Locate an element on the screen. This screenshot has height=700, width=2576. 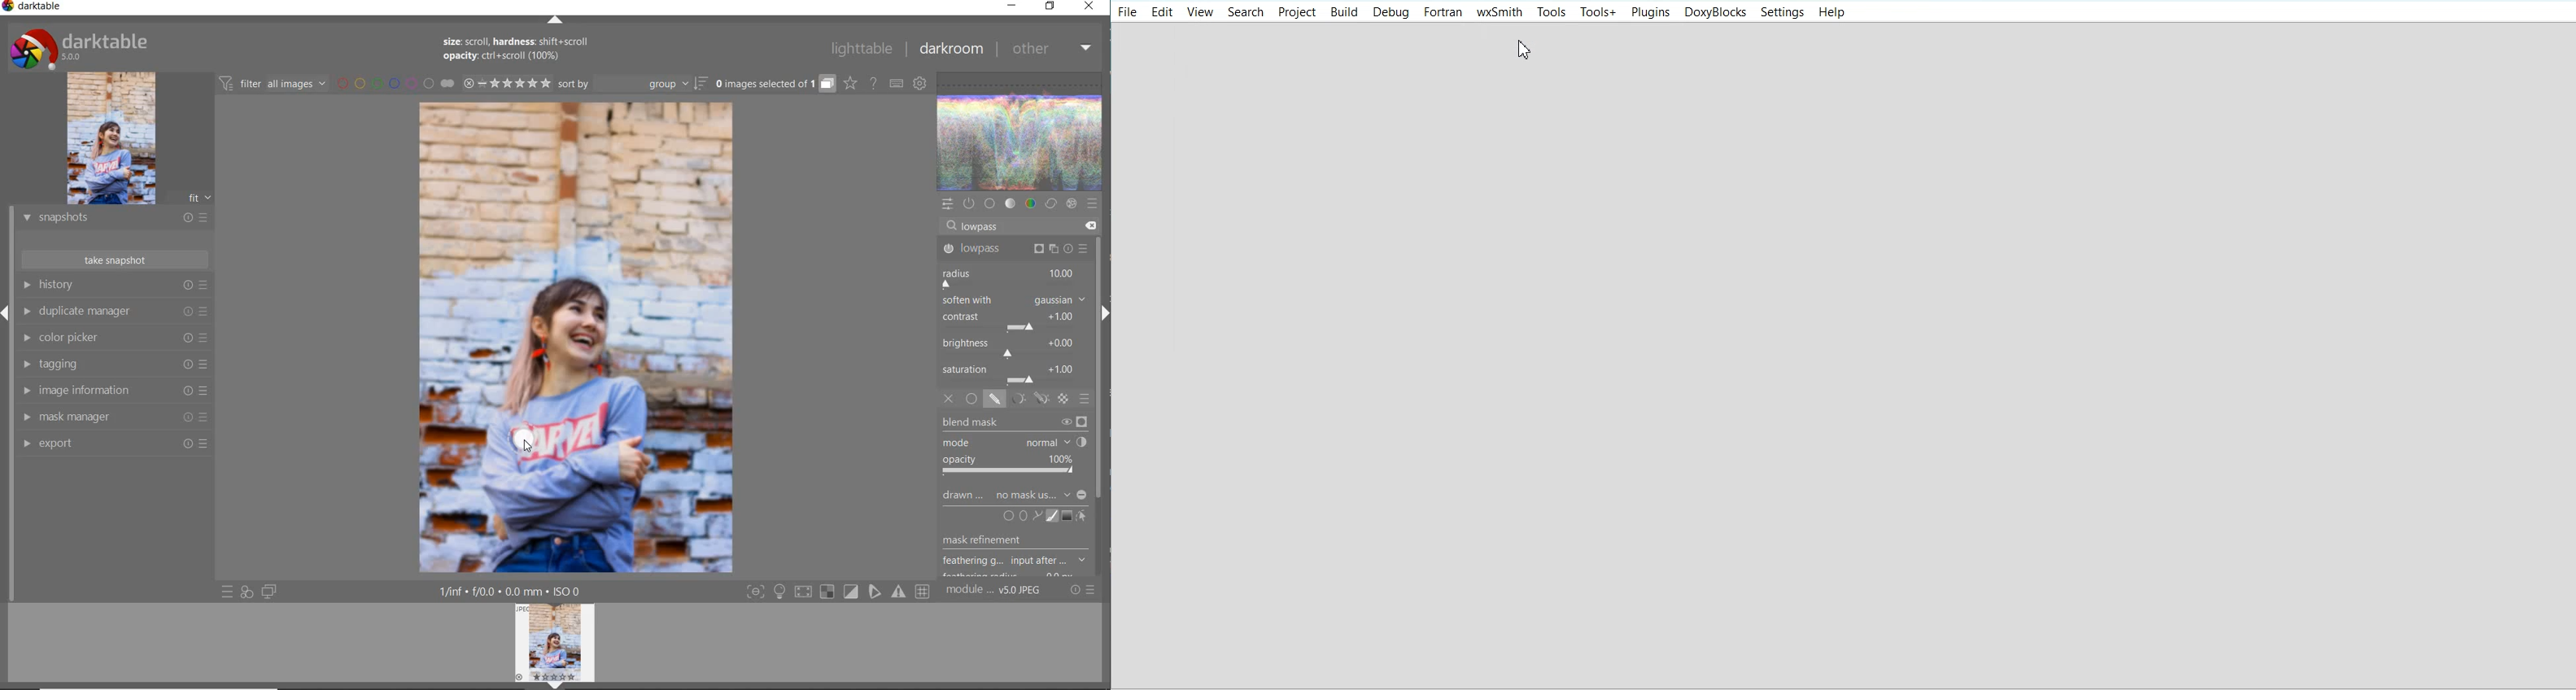
1/inf*f/0.0 mm*ISO 0 is located at coordinates (514, 592).